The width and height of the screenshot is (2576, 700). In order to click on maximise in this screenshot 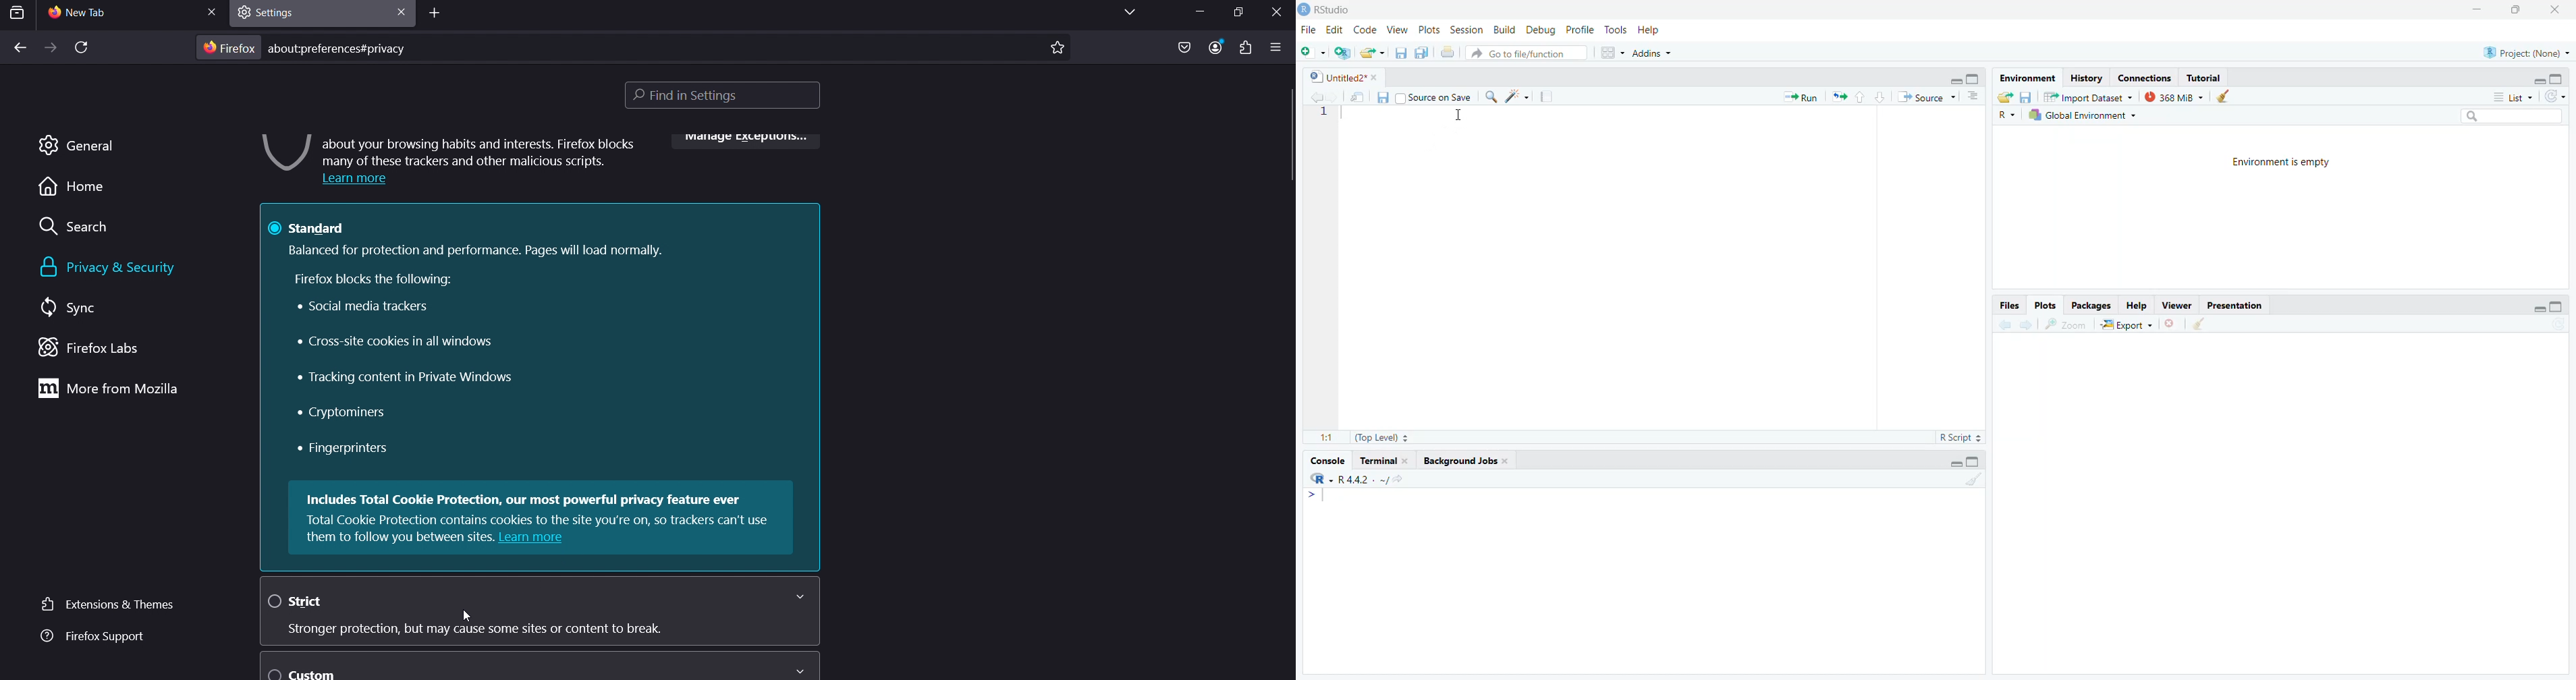, I will do `click(2558, 78)`.